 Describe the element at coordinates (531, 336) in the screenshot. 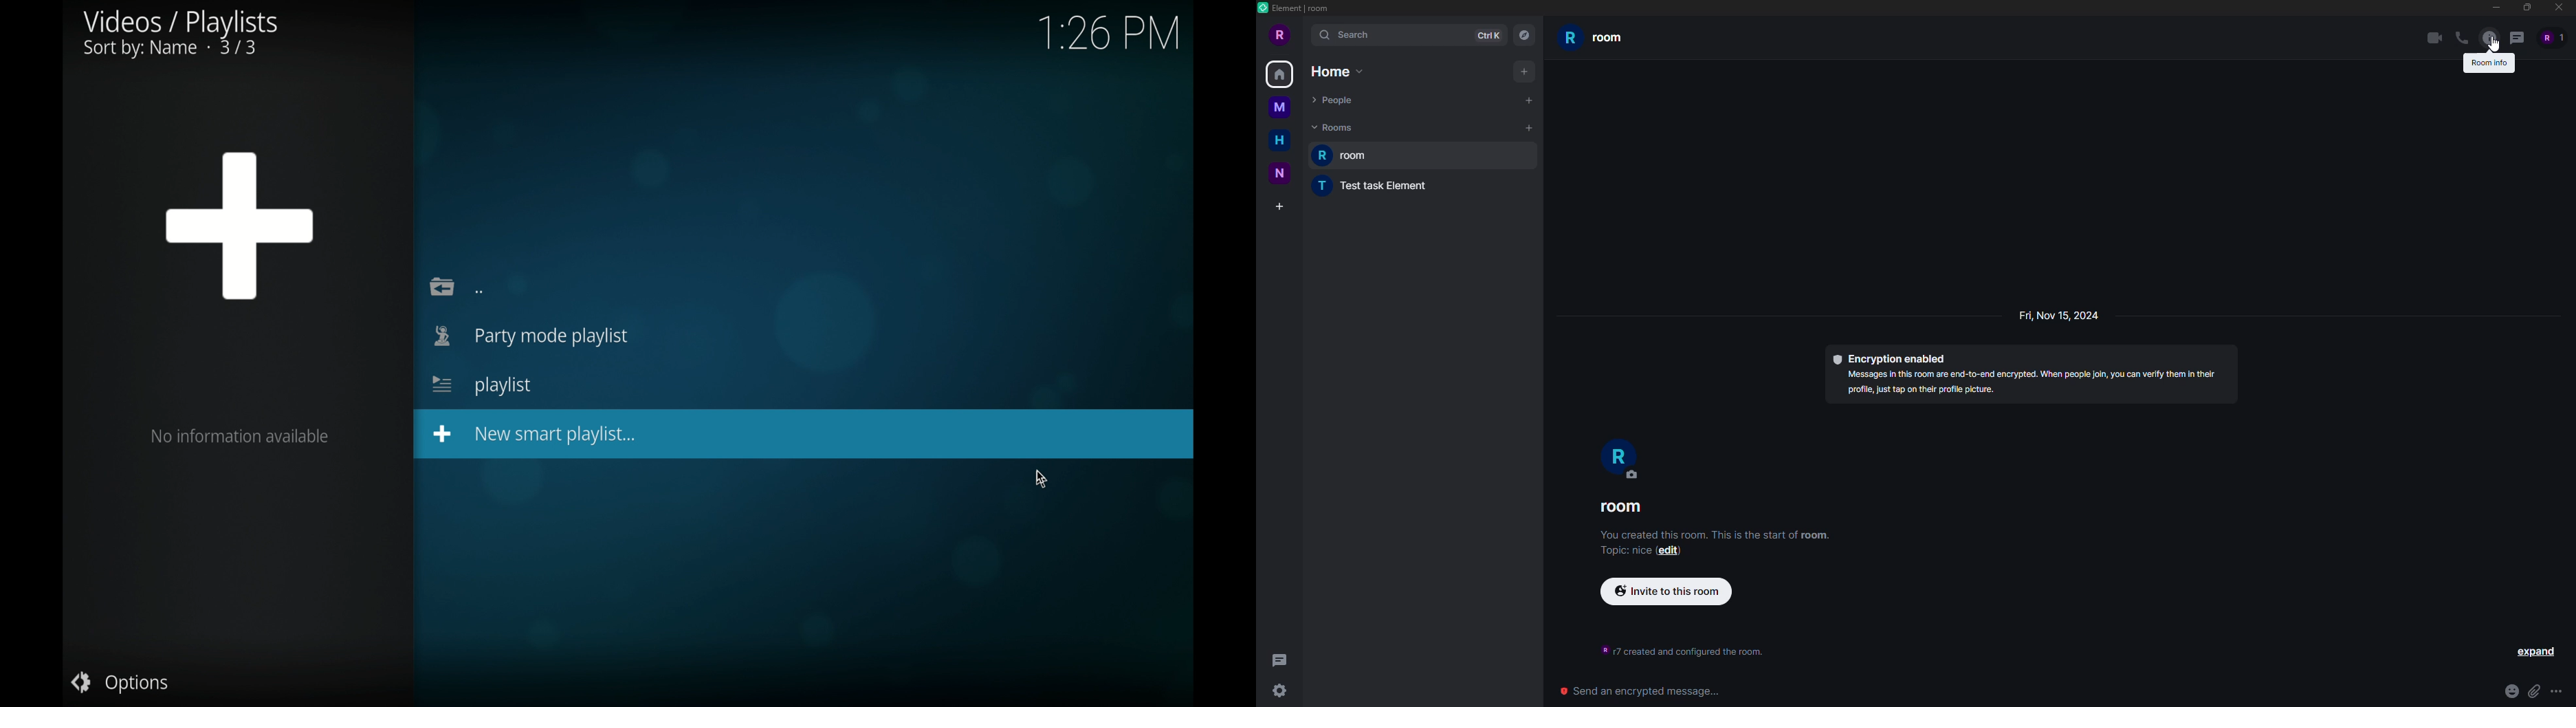

I see `party mode playlist` at that location.